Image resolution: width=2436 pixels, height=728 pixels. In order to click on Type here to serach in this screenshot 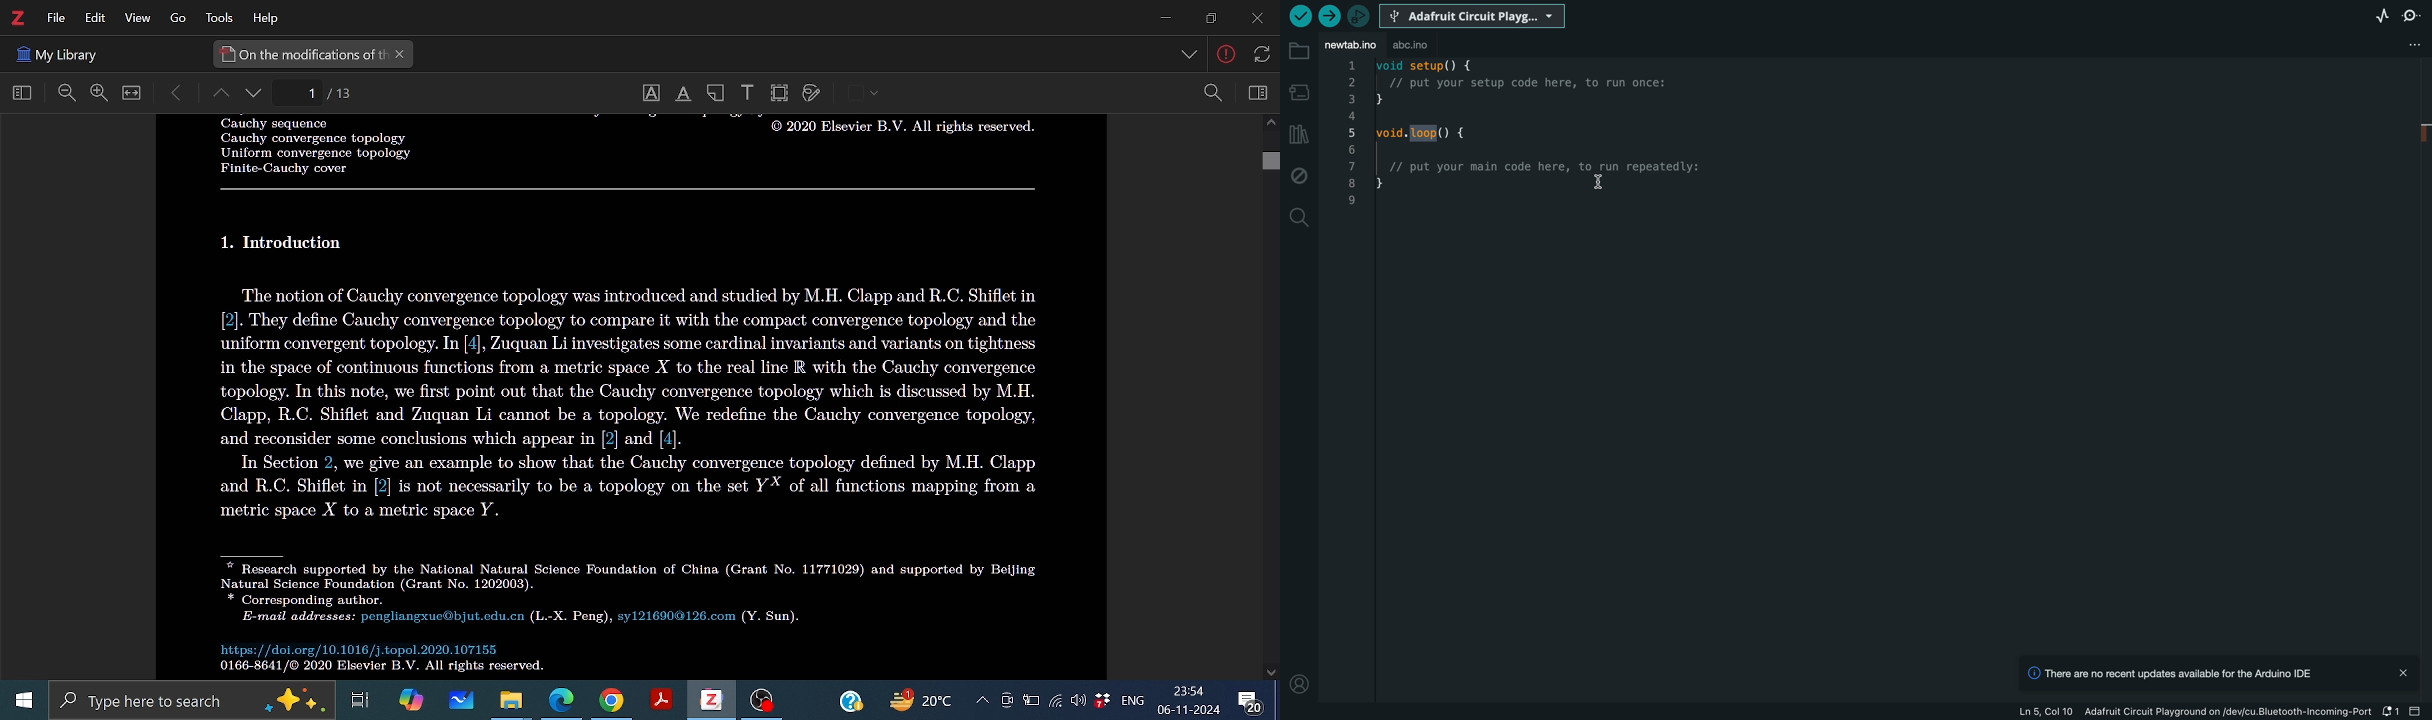, I will do `click(190, 701)`.